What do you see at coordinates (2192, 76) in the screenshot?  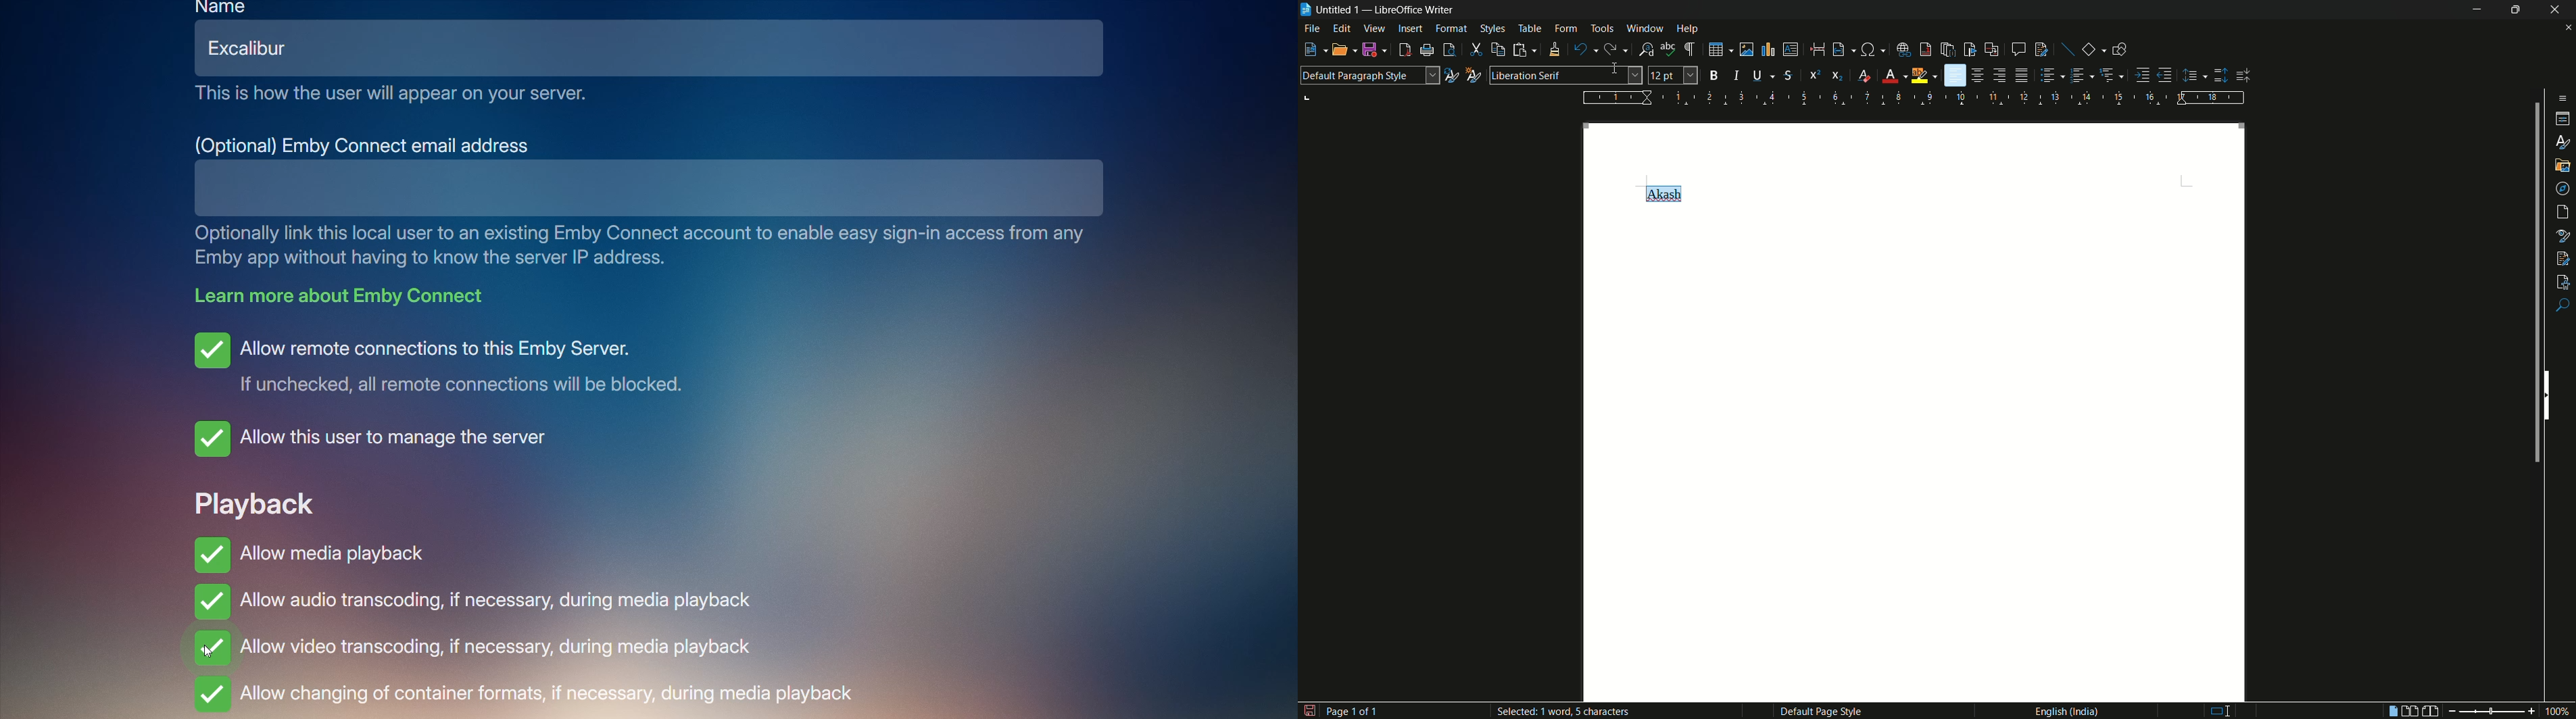 I see `set line spacing` at bounding box center [2192, 76].